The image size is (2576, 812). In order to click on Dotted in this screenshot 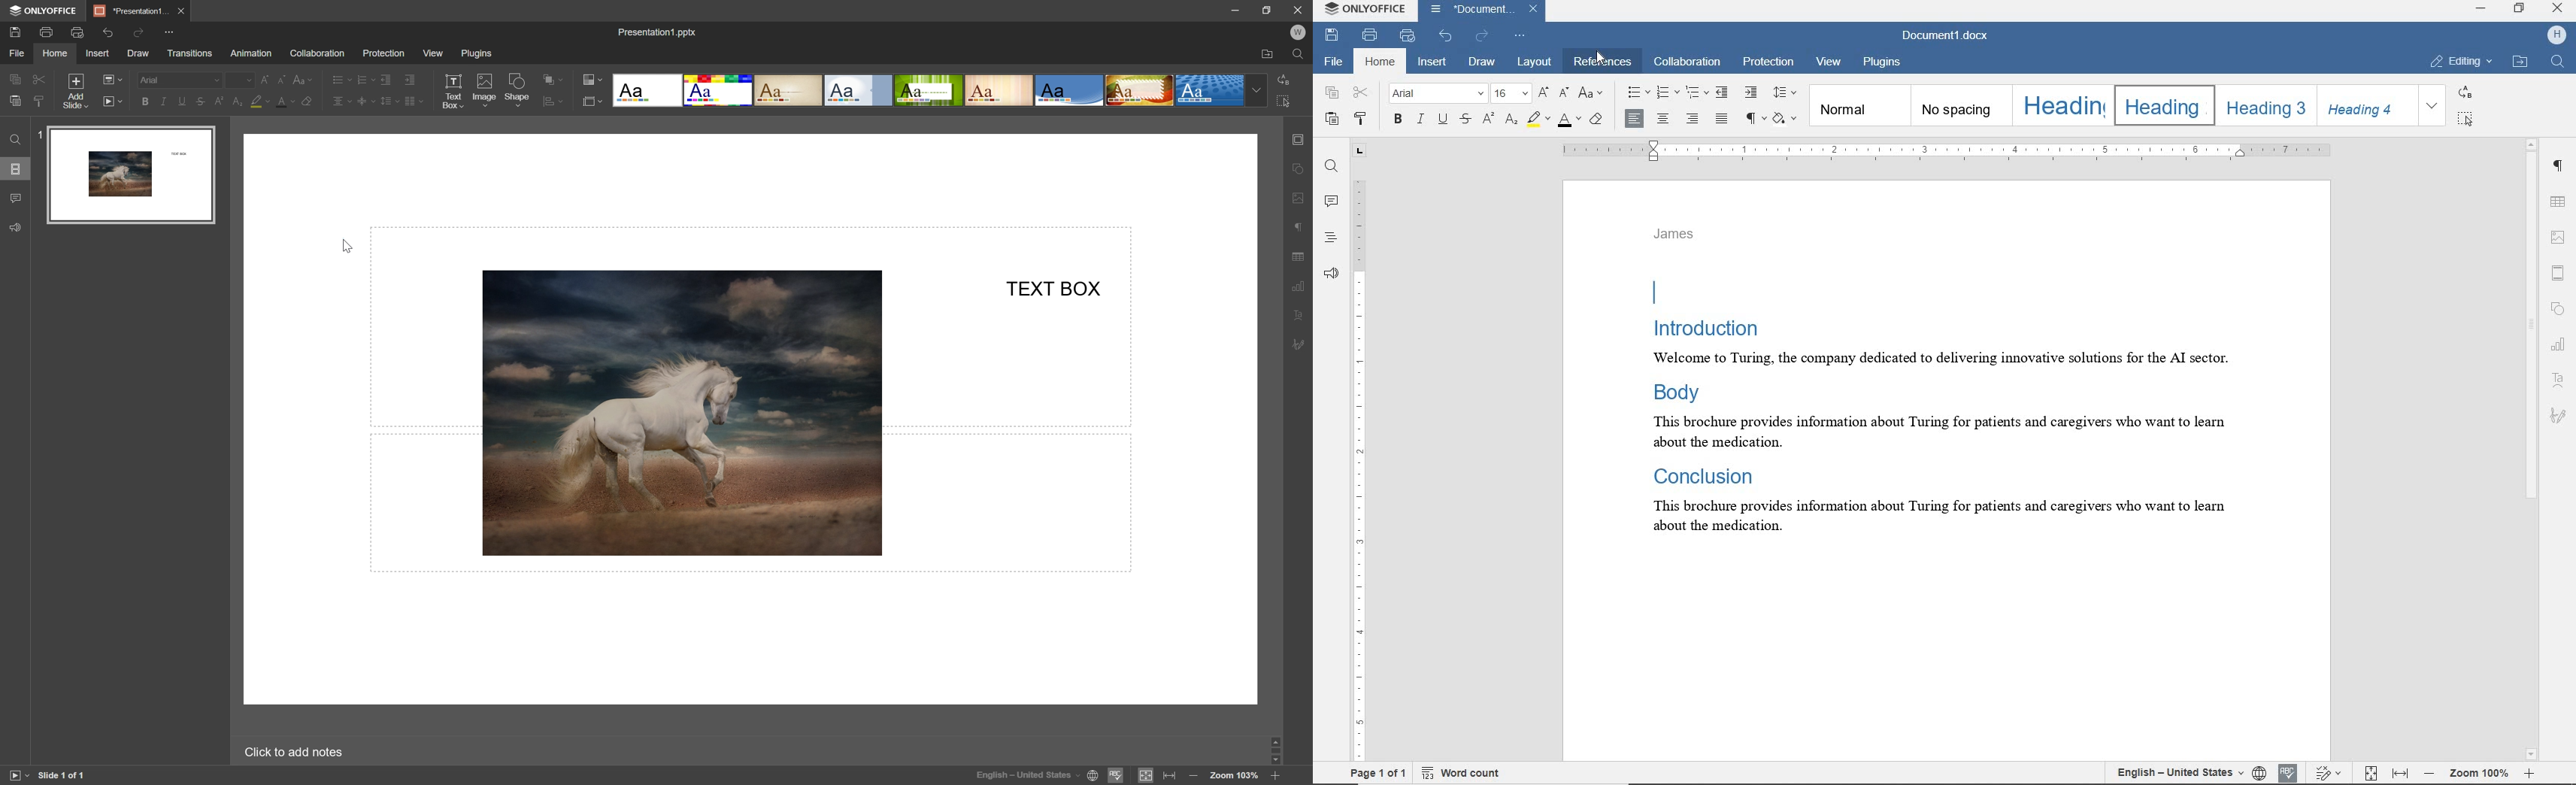, I will do `click(1212, 91)`.